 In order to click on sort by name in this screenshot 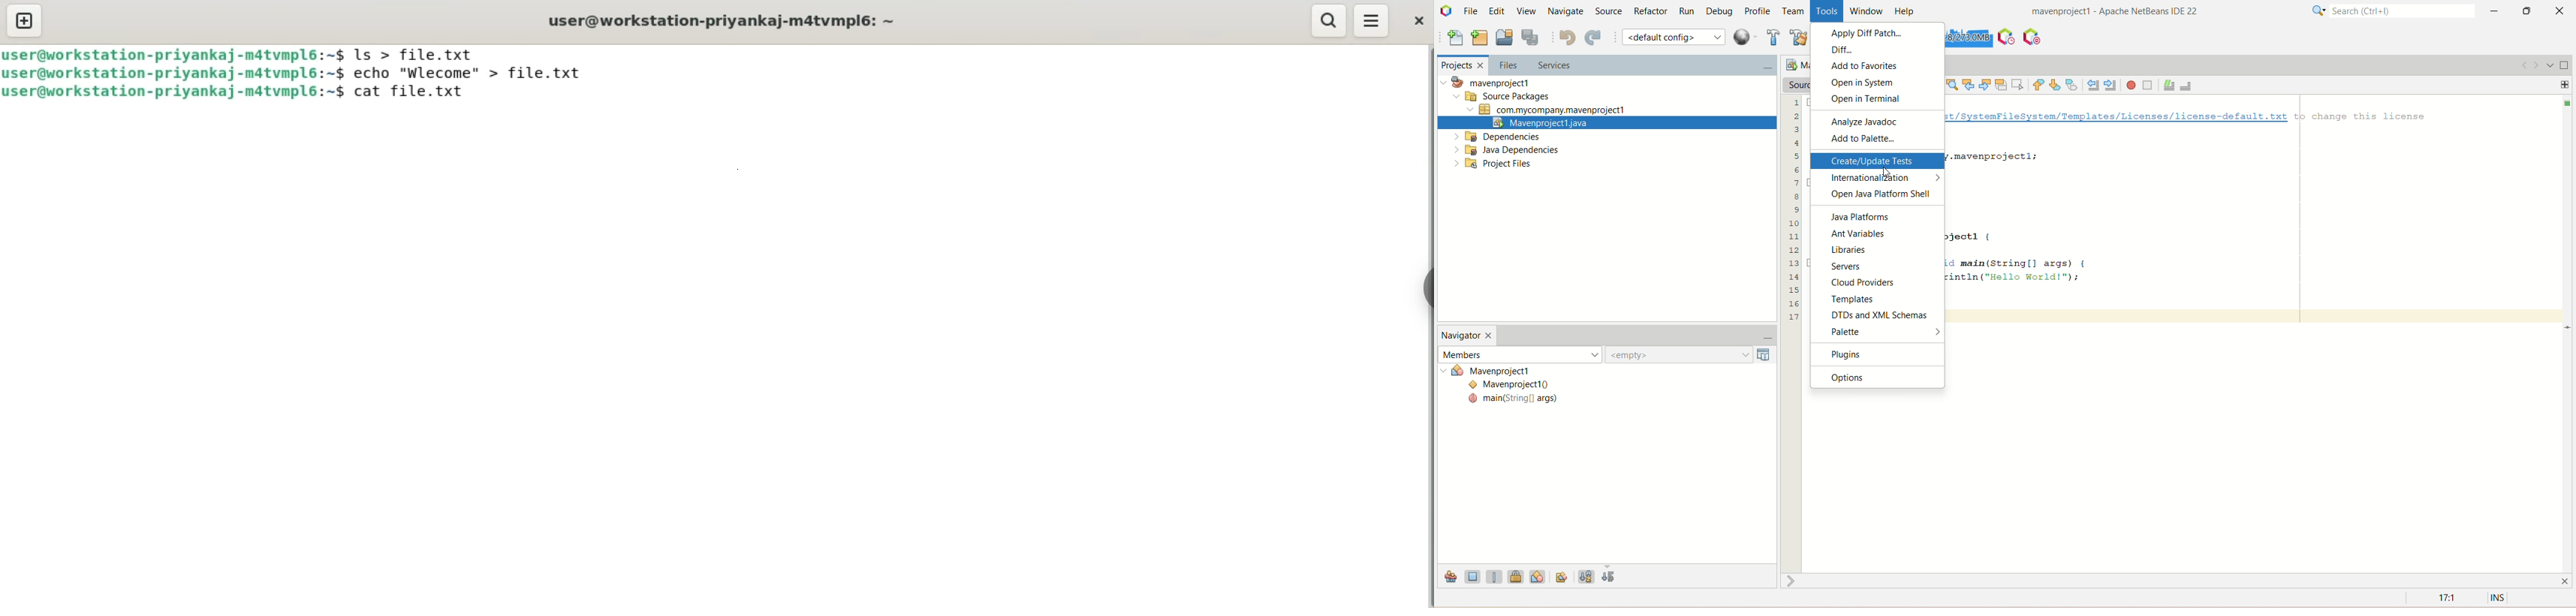, I will do `click(1586, 575)`.